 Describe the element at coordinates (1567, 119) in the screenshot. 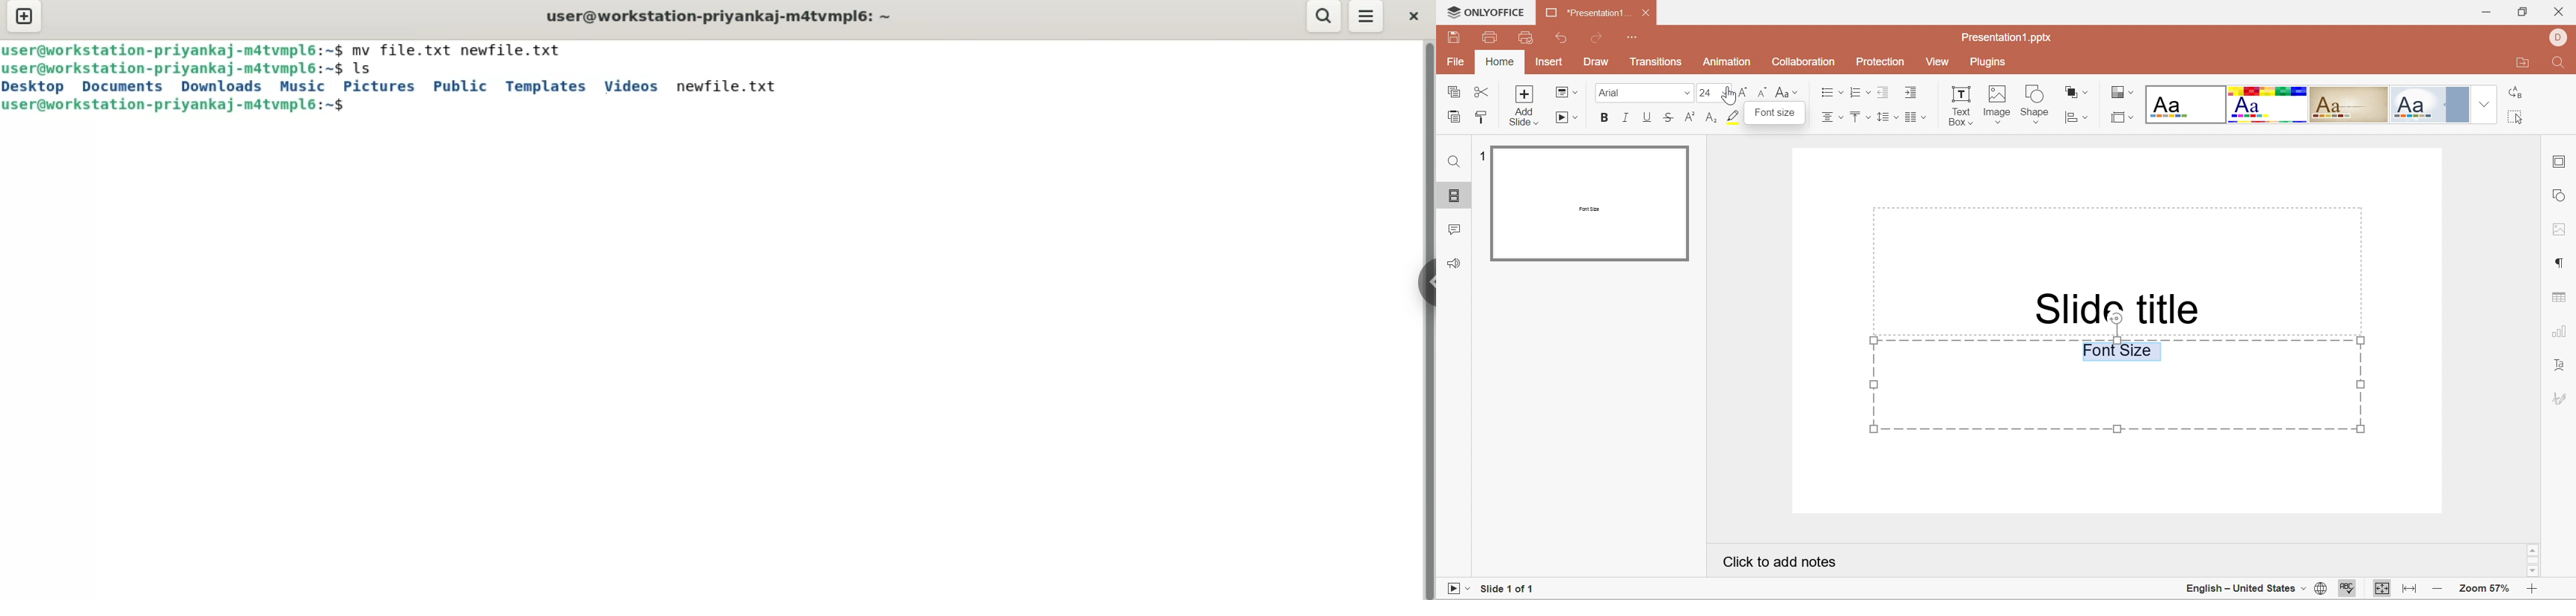

I see `Start slideshow` at that location.